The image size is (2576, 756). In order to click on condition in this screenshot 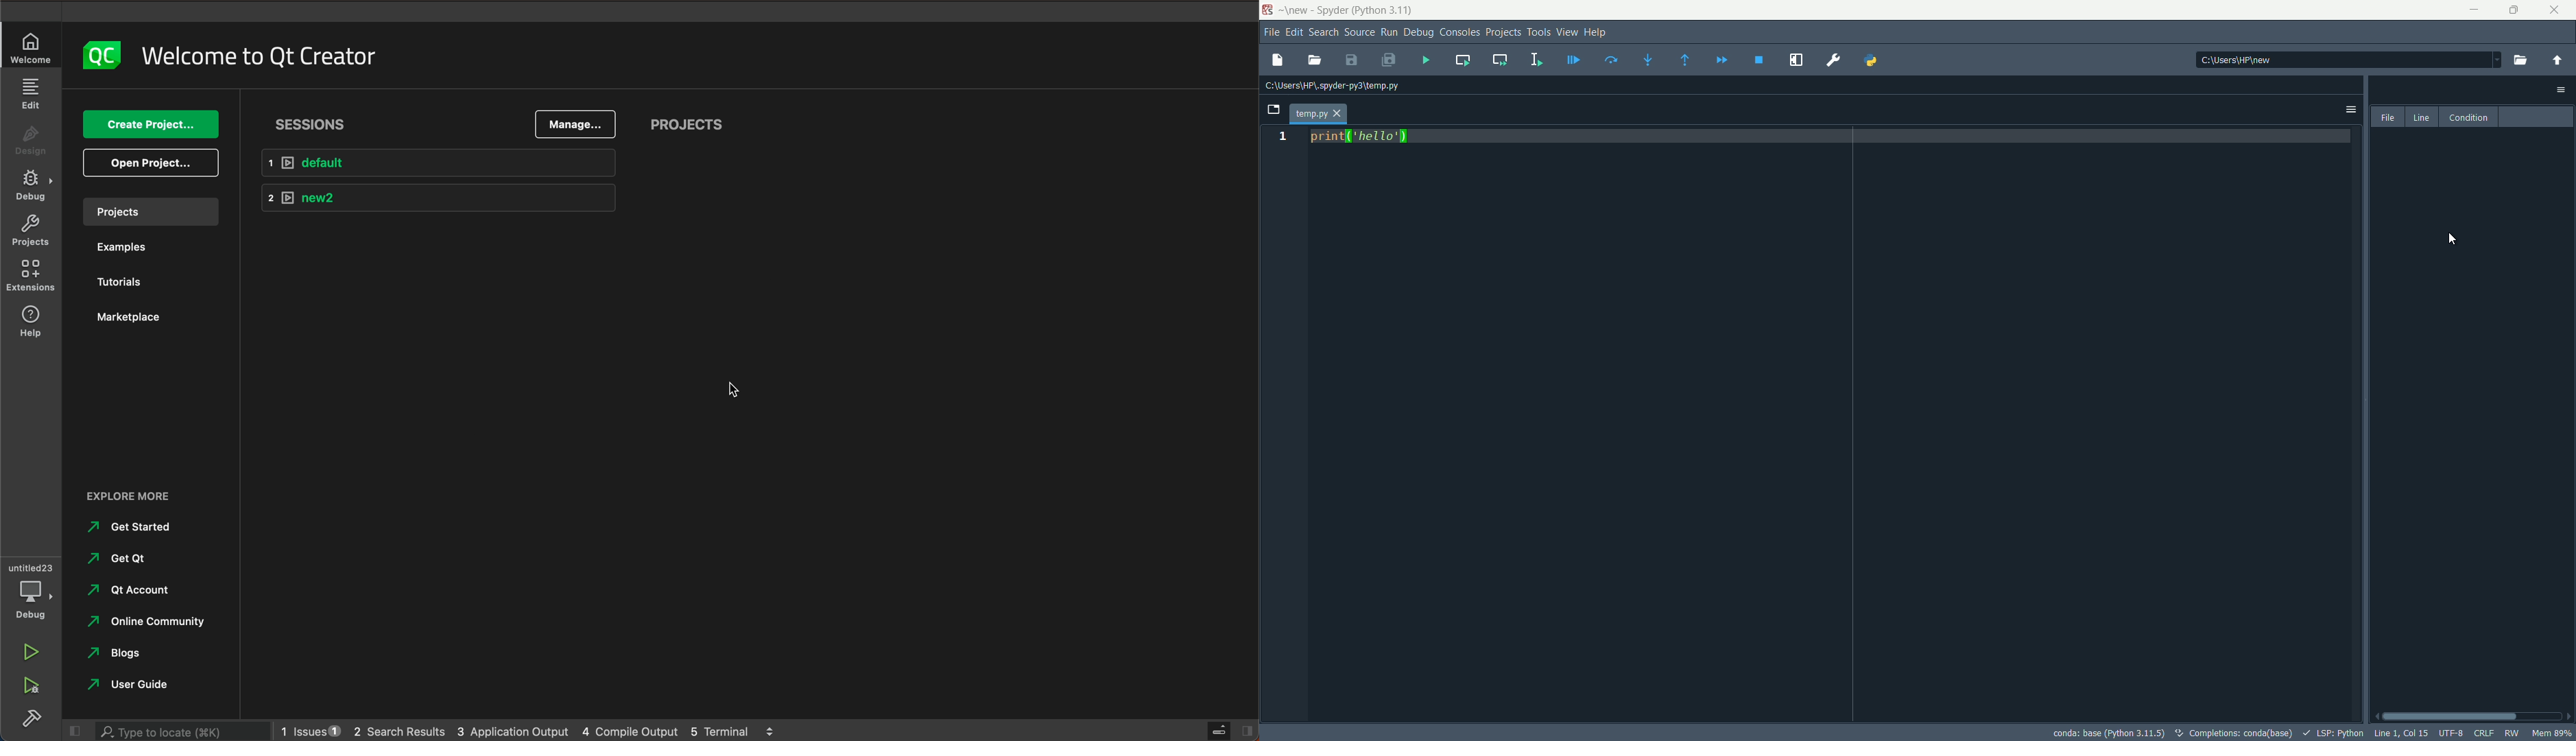, I will do `click(2466, 117)`.